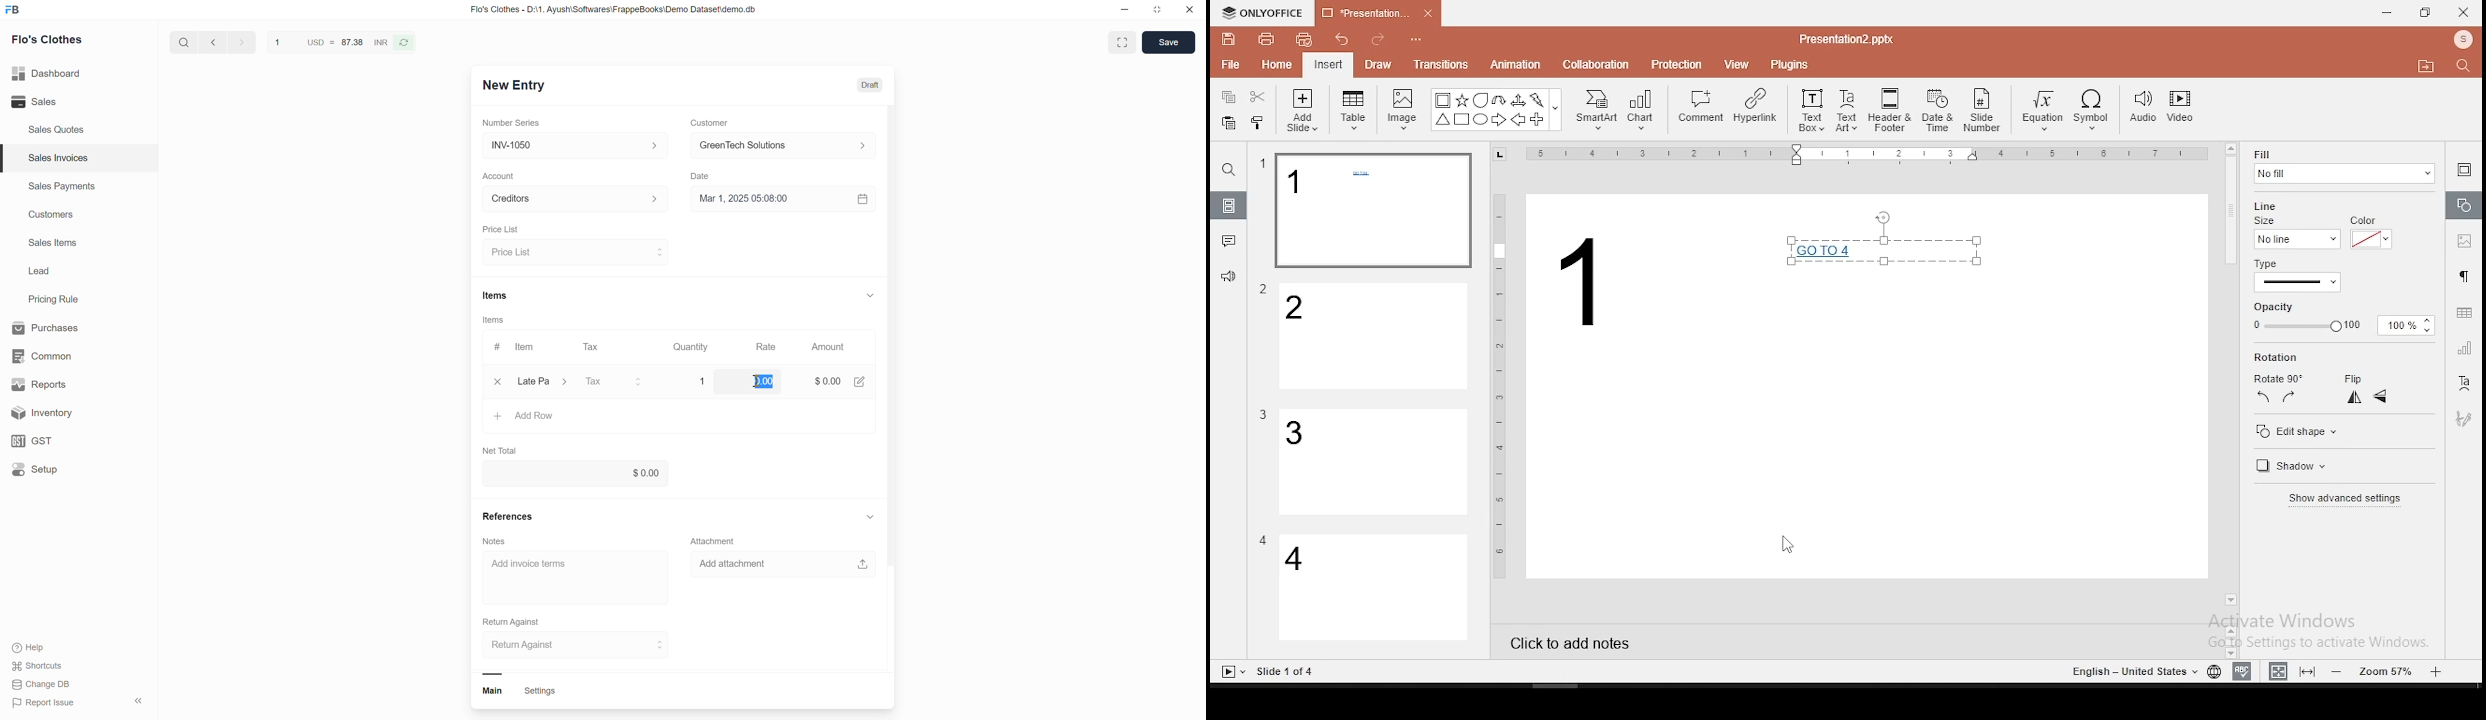  What do you see at coordinates (870, 293) in the screenshot?
I see `show or hide items` at bounding box center [870, 293].